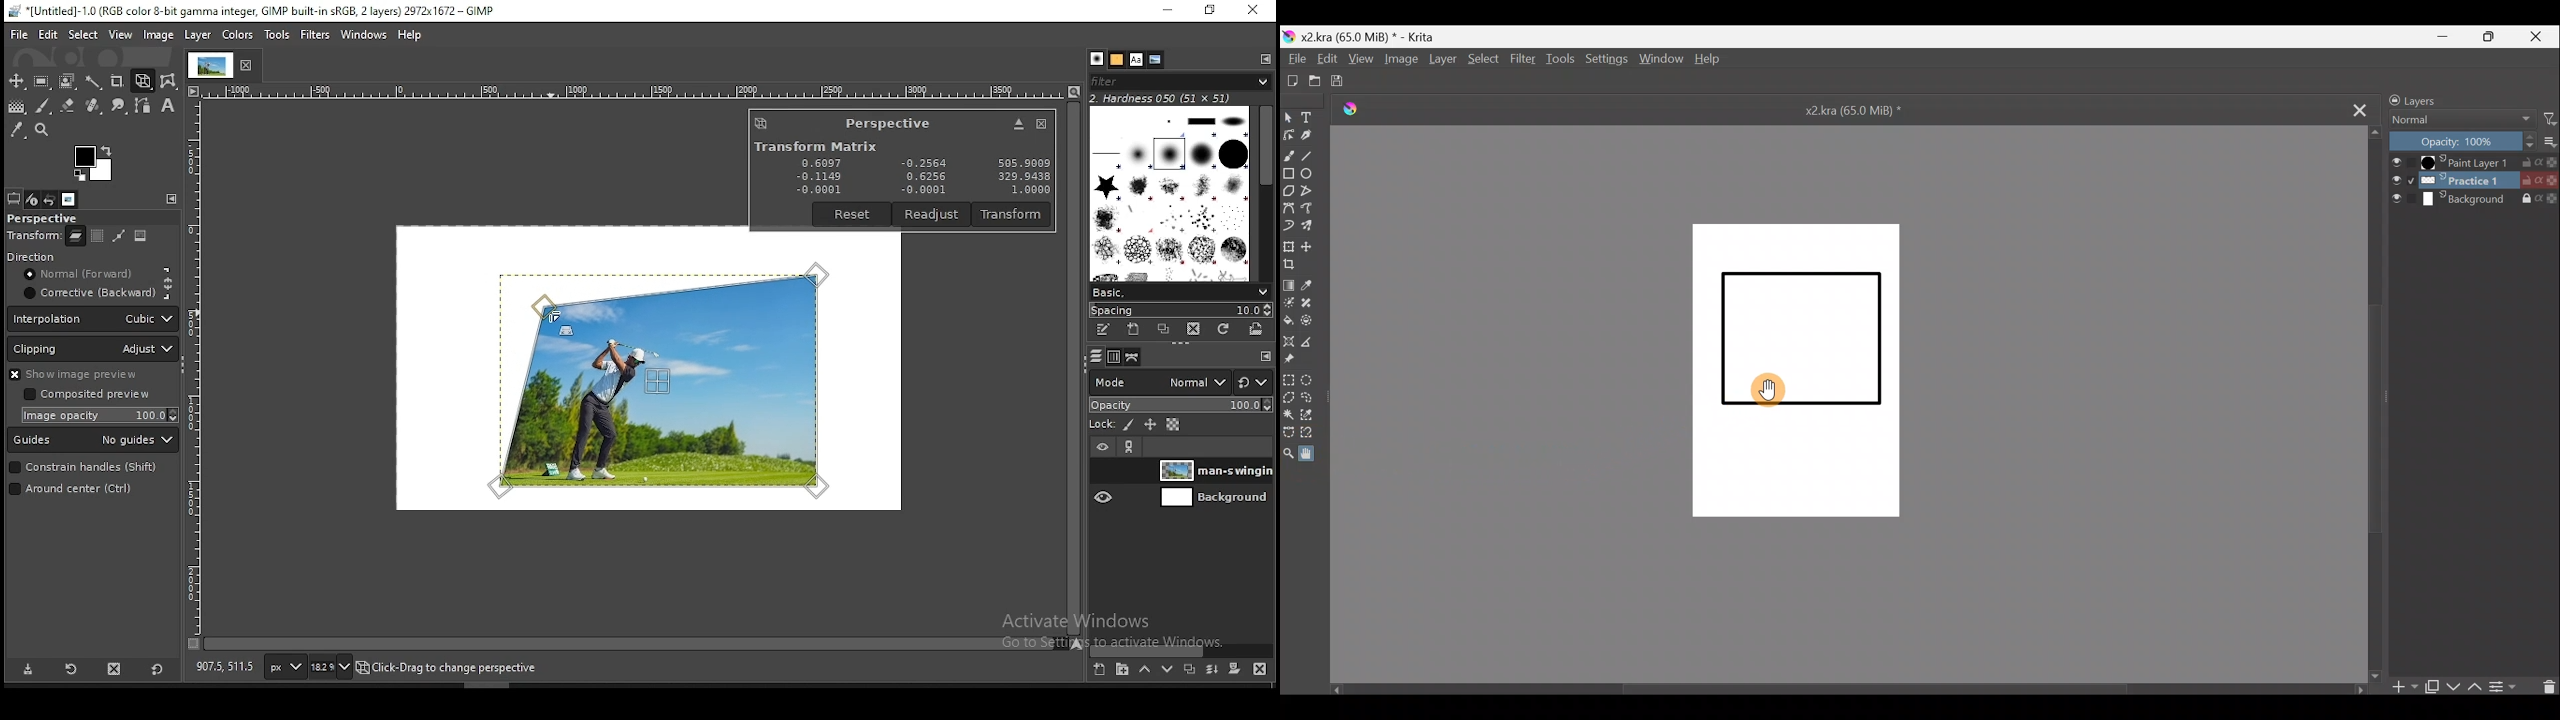 The height and width of the screenshot is (728, 2576). Describe the element at coordinates (1209, 11) in the screenshot. I see `restore` at that location.